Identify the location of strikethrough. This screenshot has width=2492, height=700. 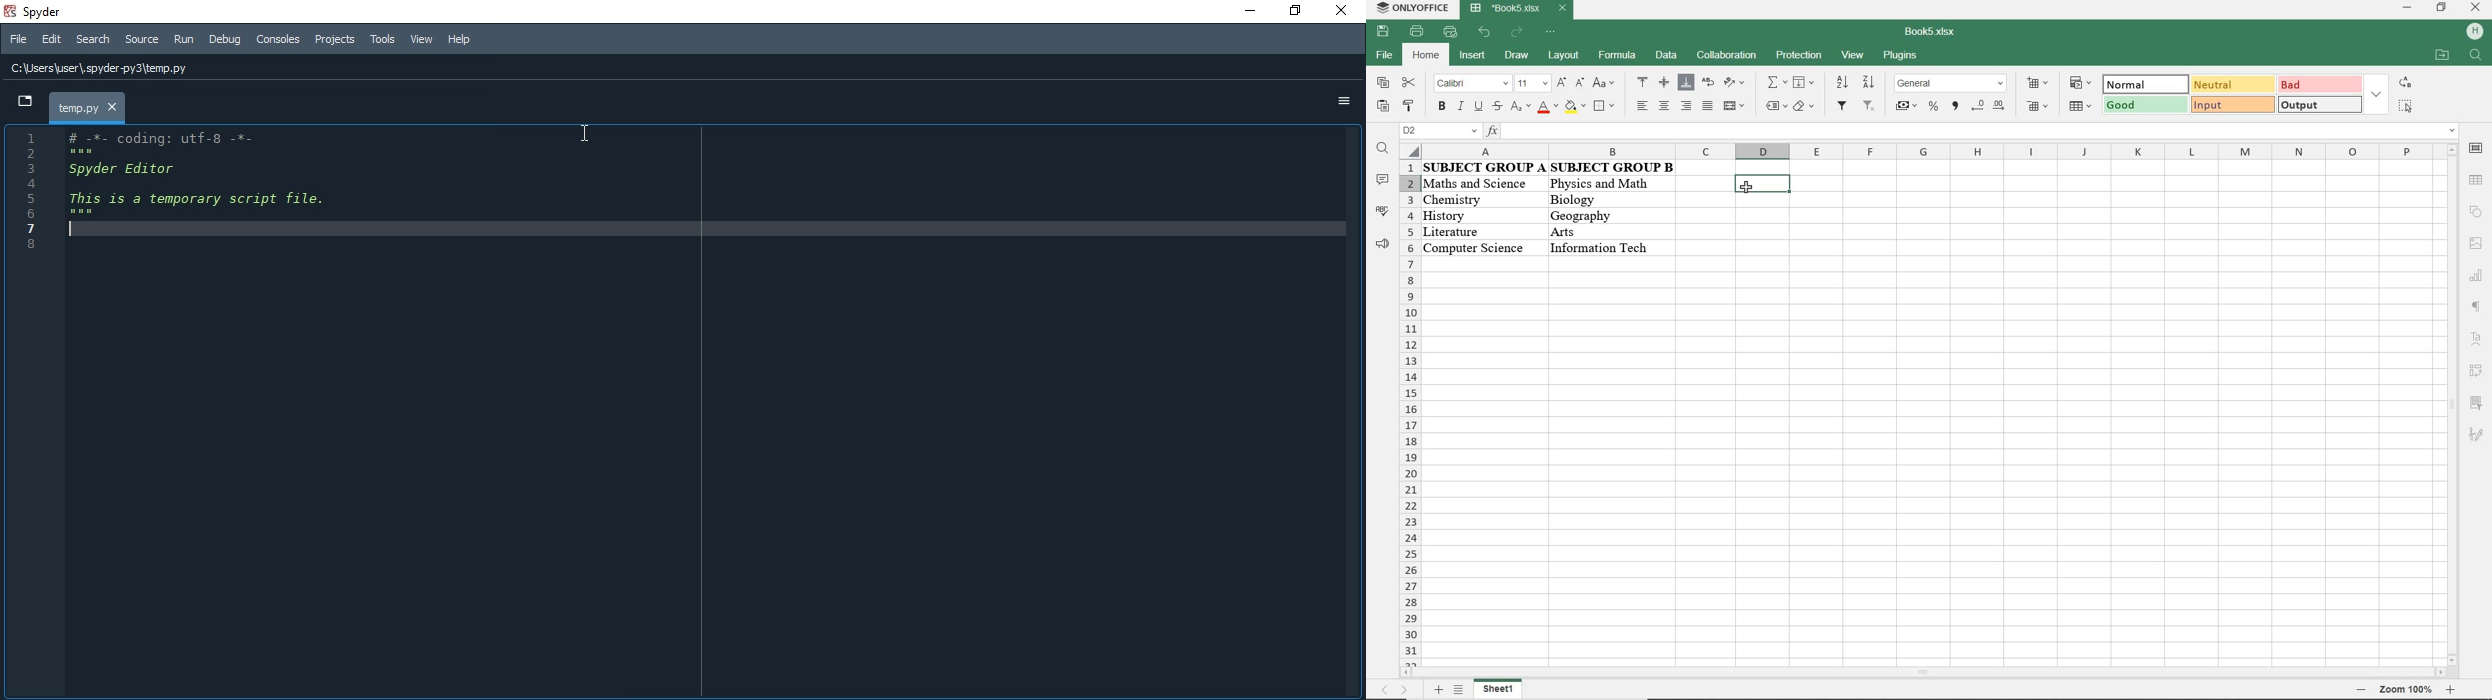
(1496, 107).